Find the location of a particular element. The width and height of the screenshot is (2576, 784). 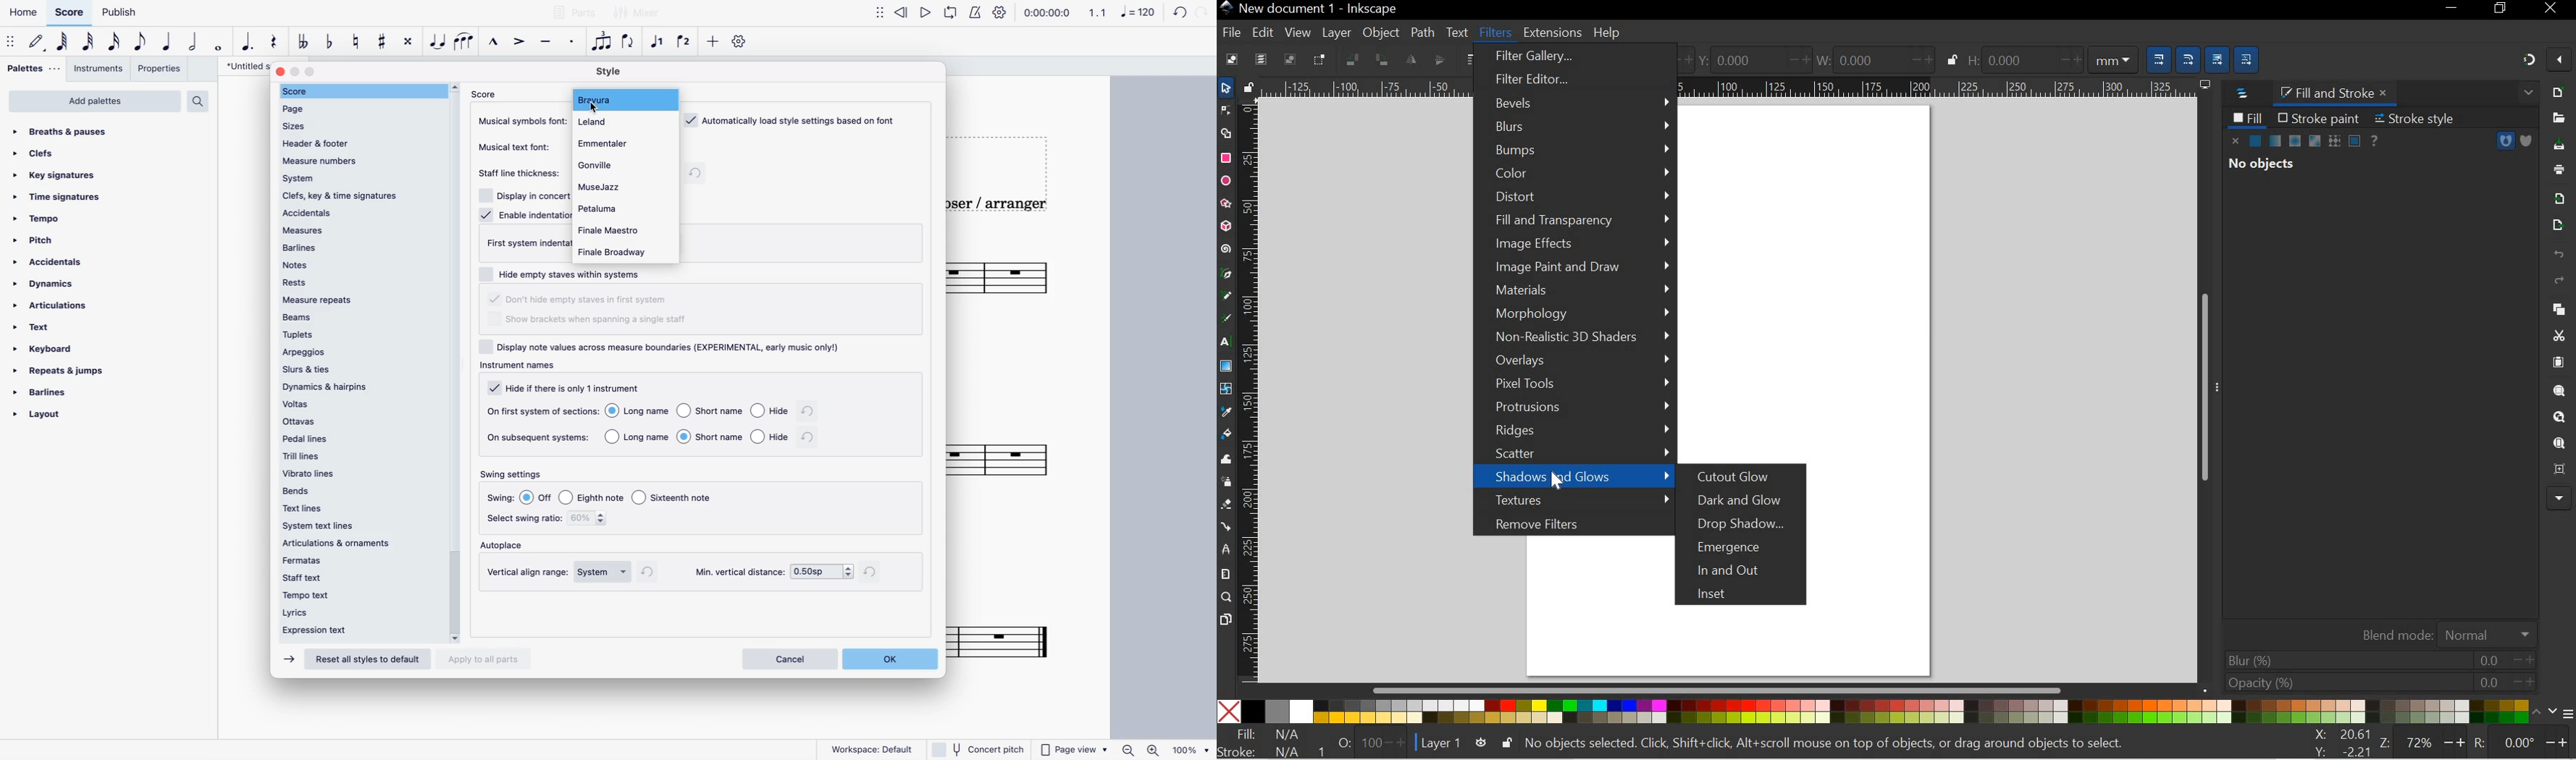

swing ratio is located at coordinates (590, 520).